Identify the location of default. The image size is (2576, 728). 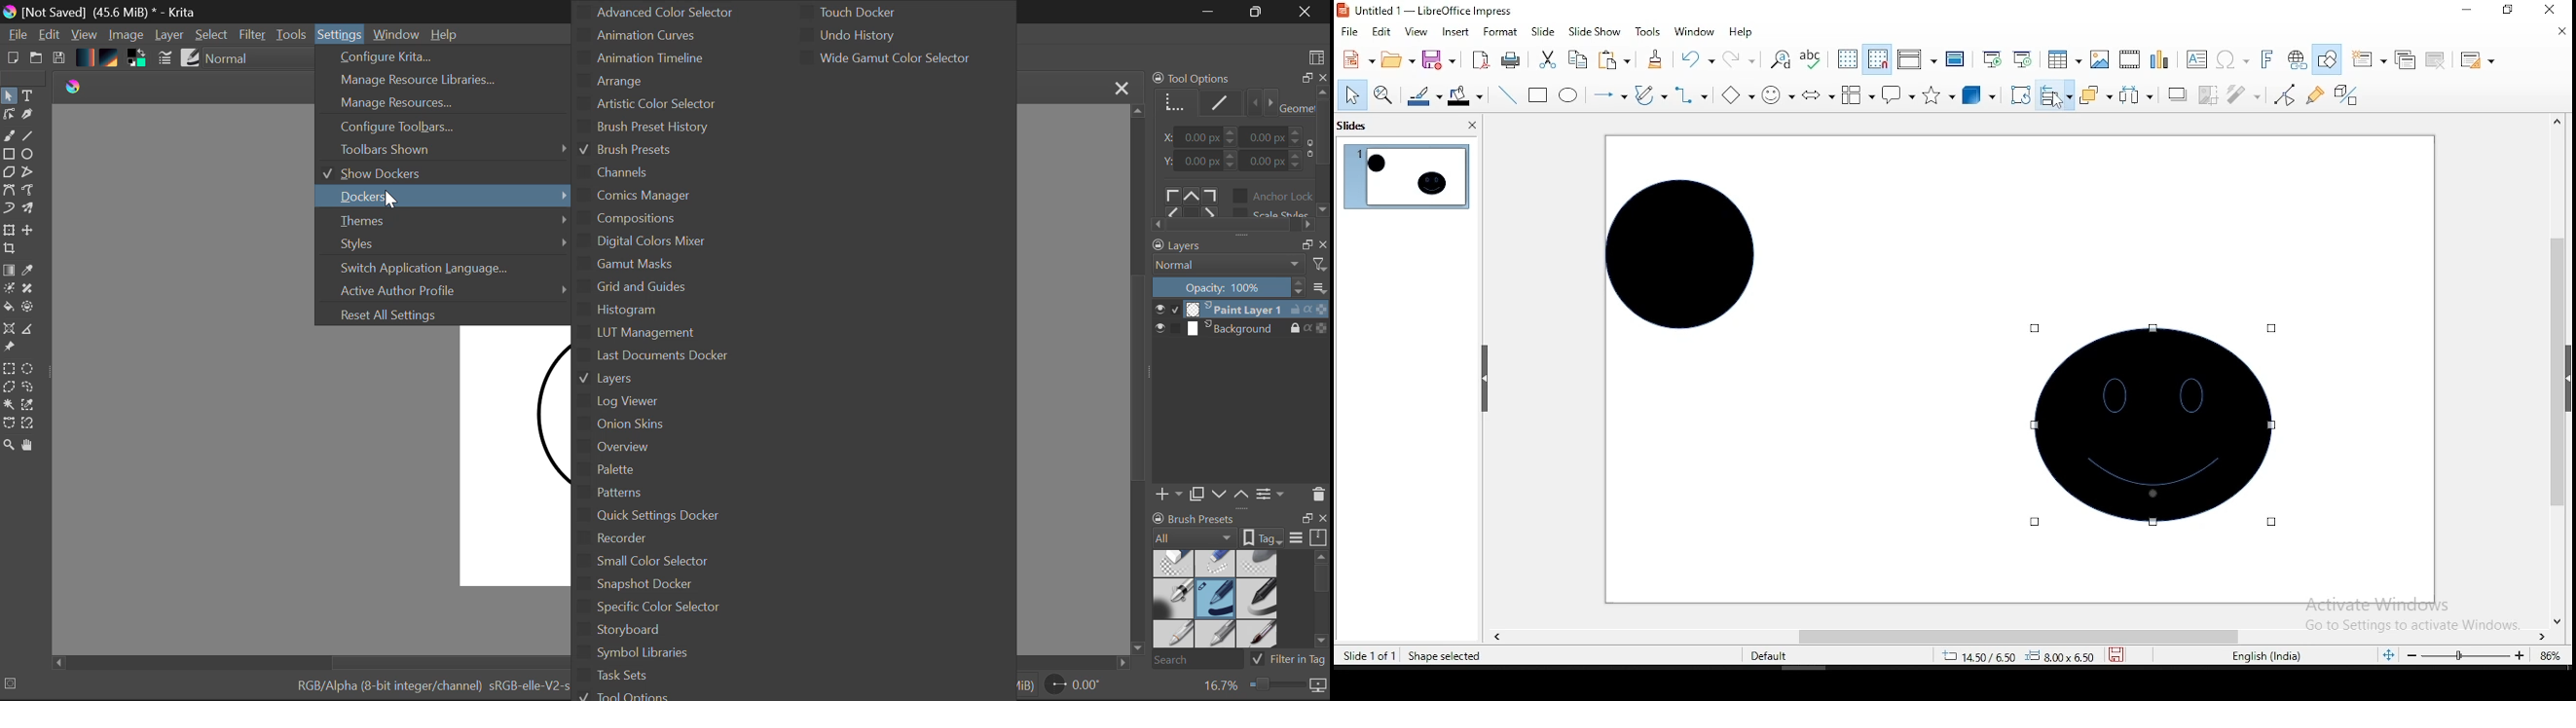
(1769, 655).